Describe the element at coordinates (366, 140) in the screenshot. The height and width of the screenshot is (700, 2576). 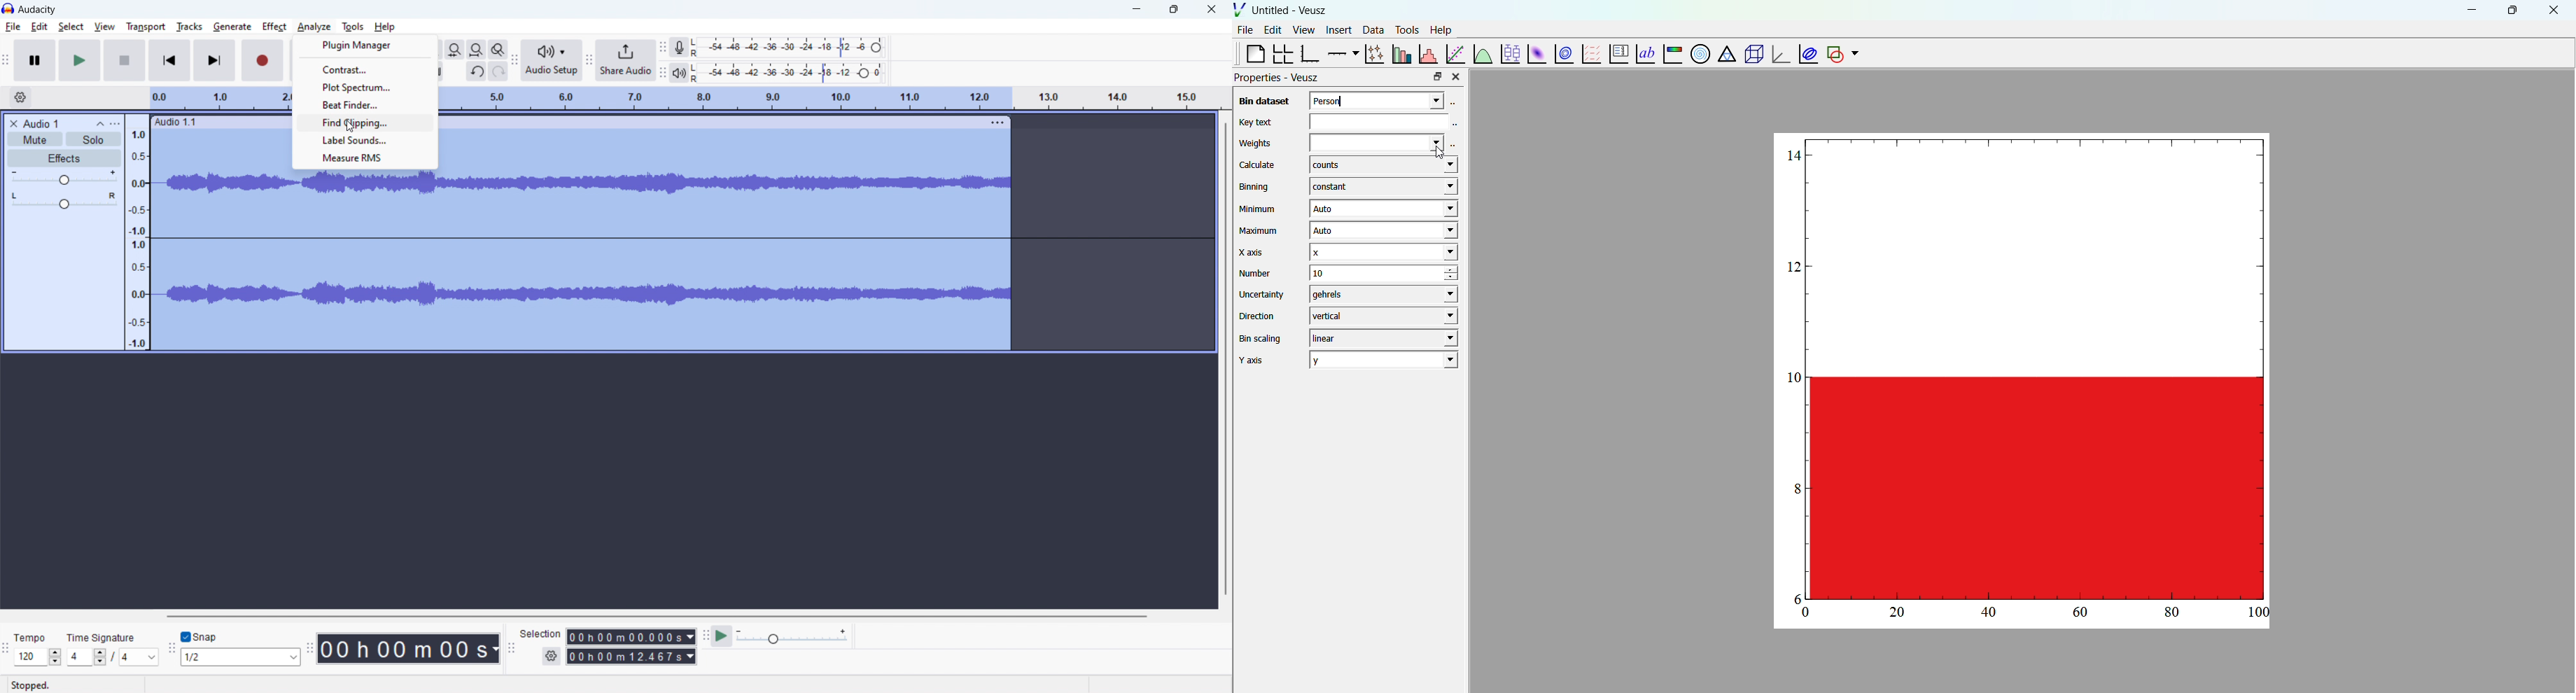
I see `label sounds` at that location.